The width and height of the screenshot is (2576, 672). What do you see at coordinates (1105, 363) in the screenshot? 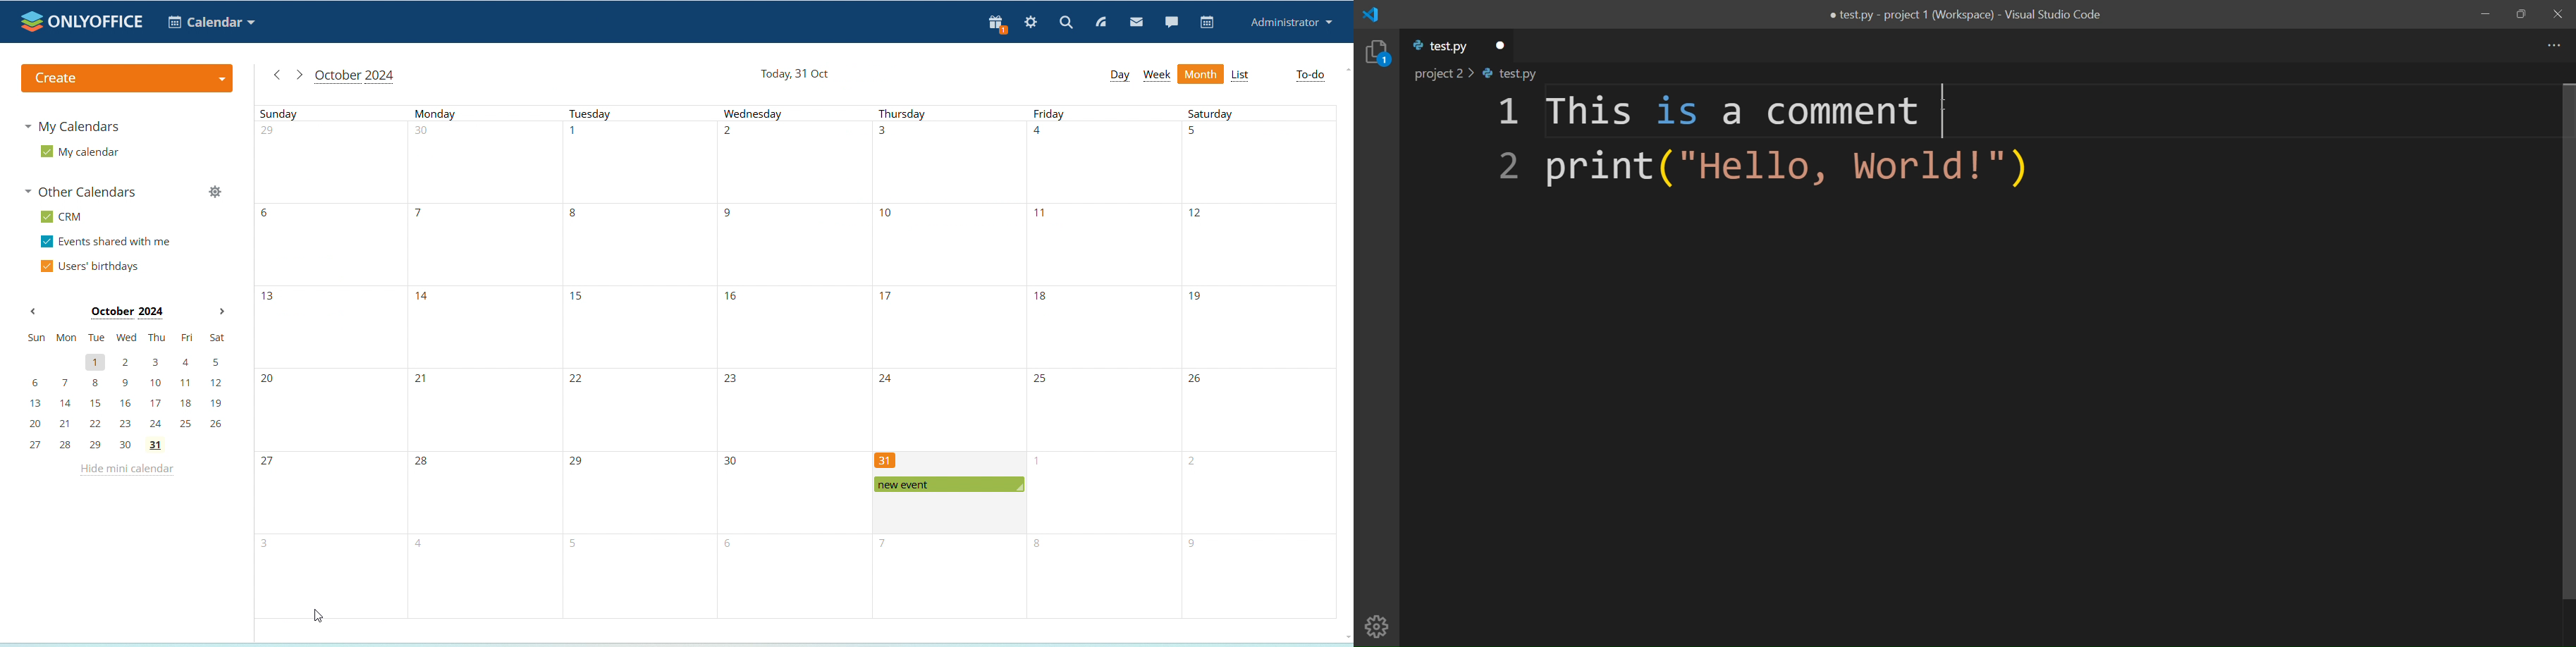
I see `Friday` at bounding box center [1105, 363].